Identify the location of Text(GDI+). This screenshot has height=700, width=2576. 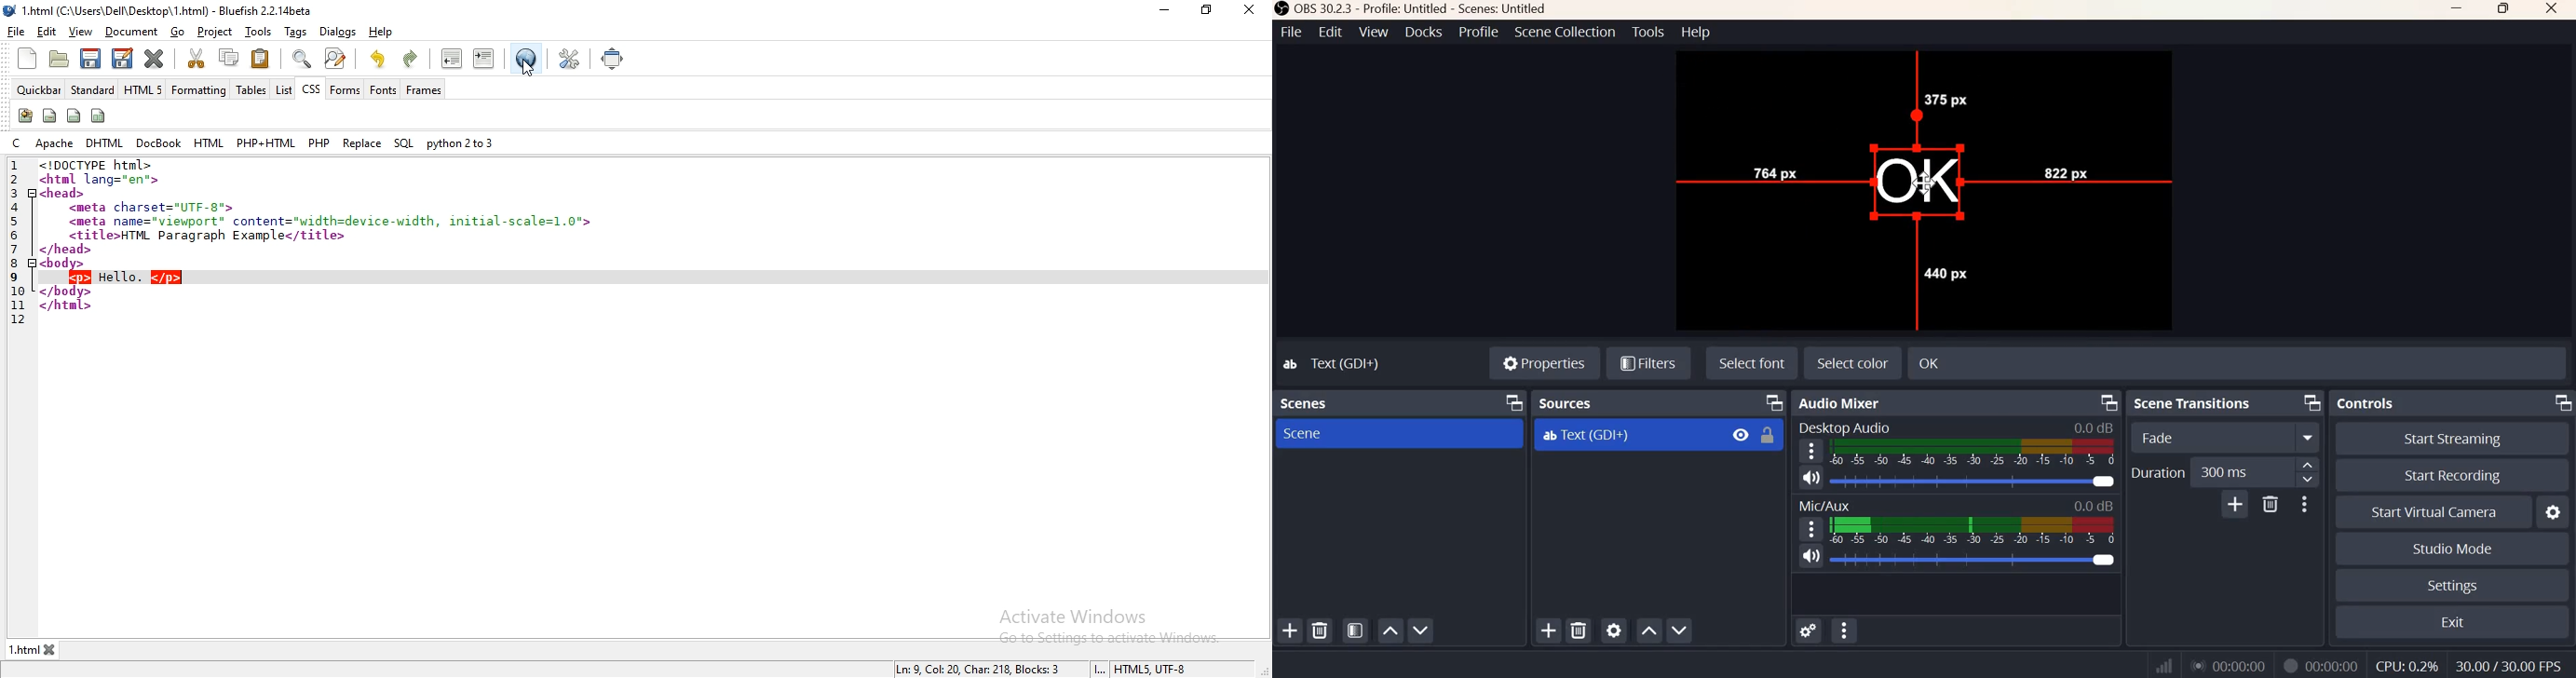
(1334, 363).